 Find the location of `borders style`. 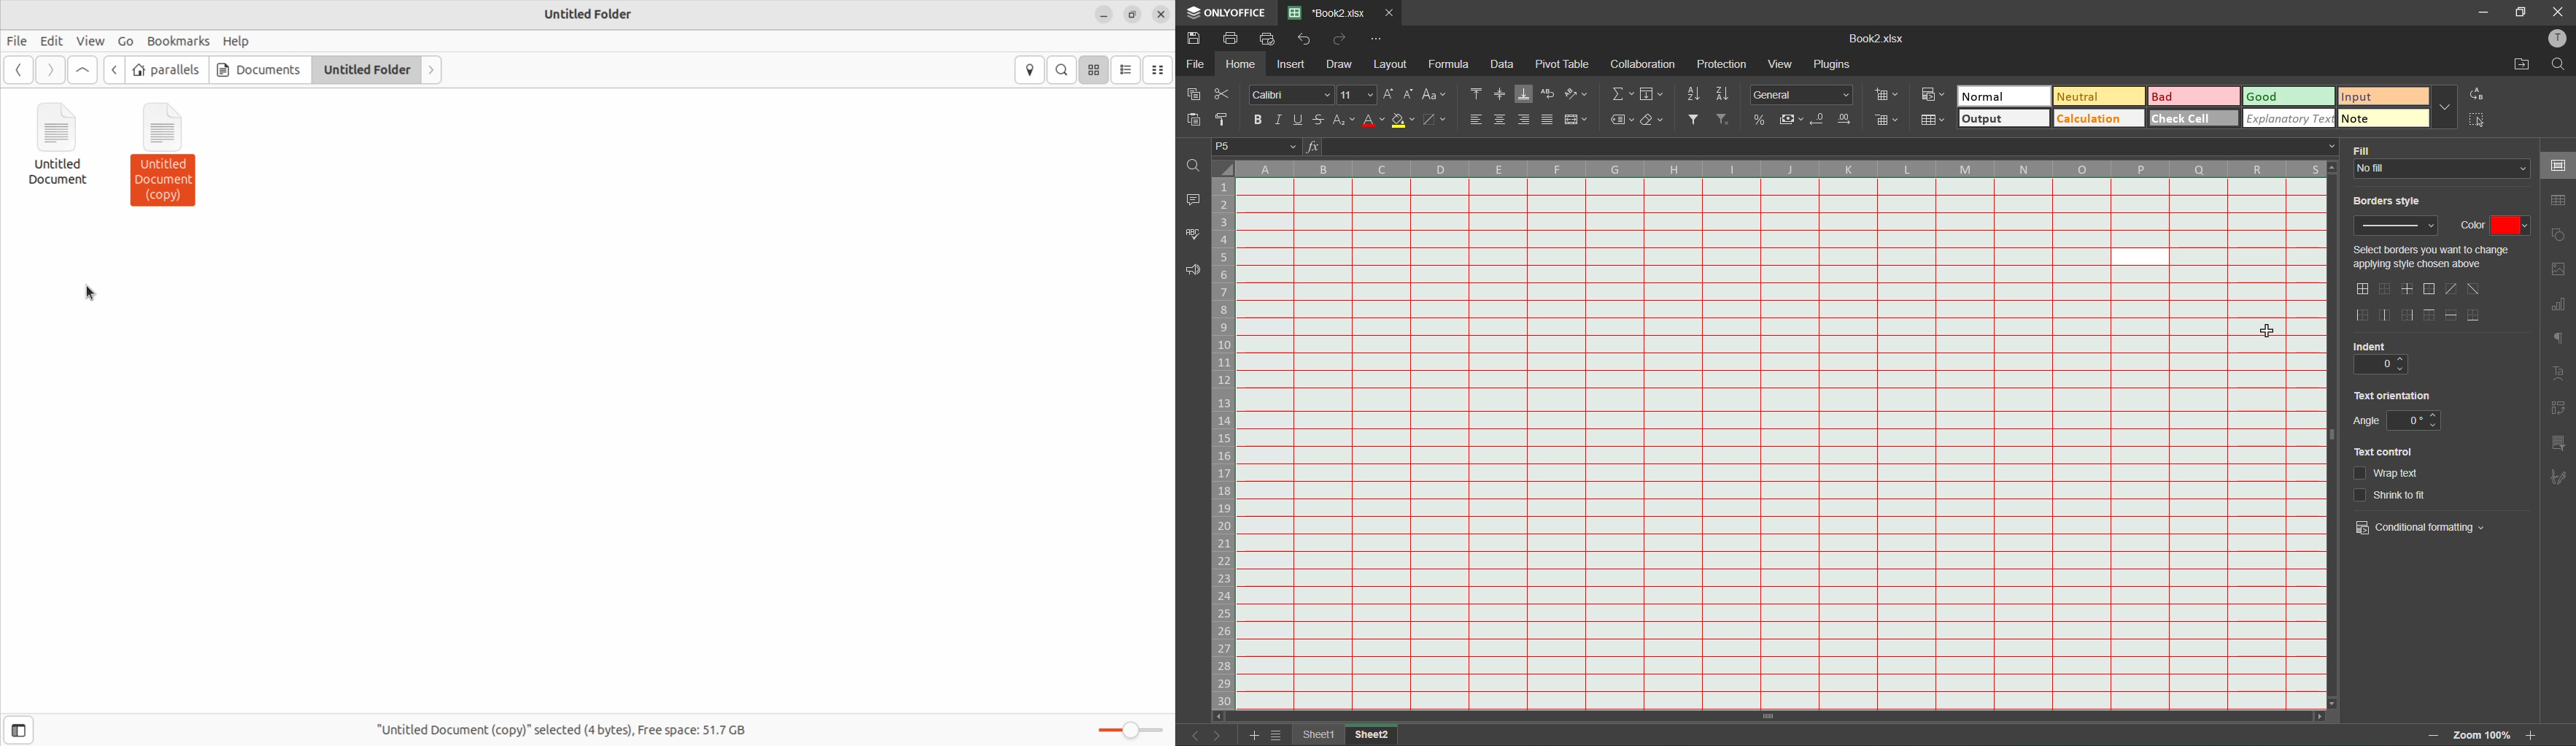

borders style is located at coordinates (2397, 196).